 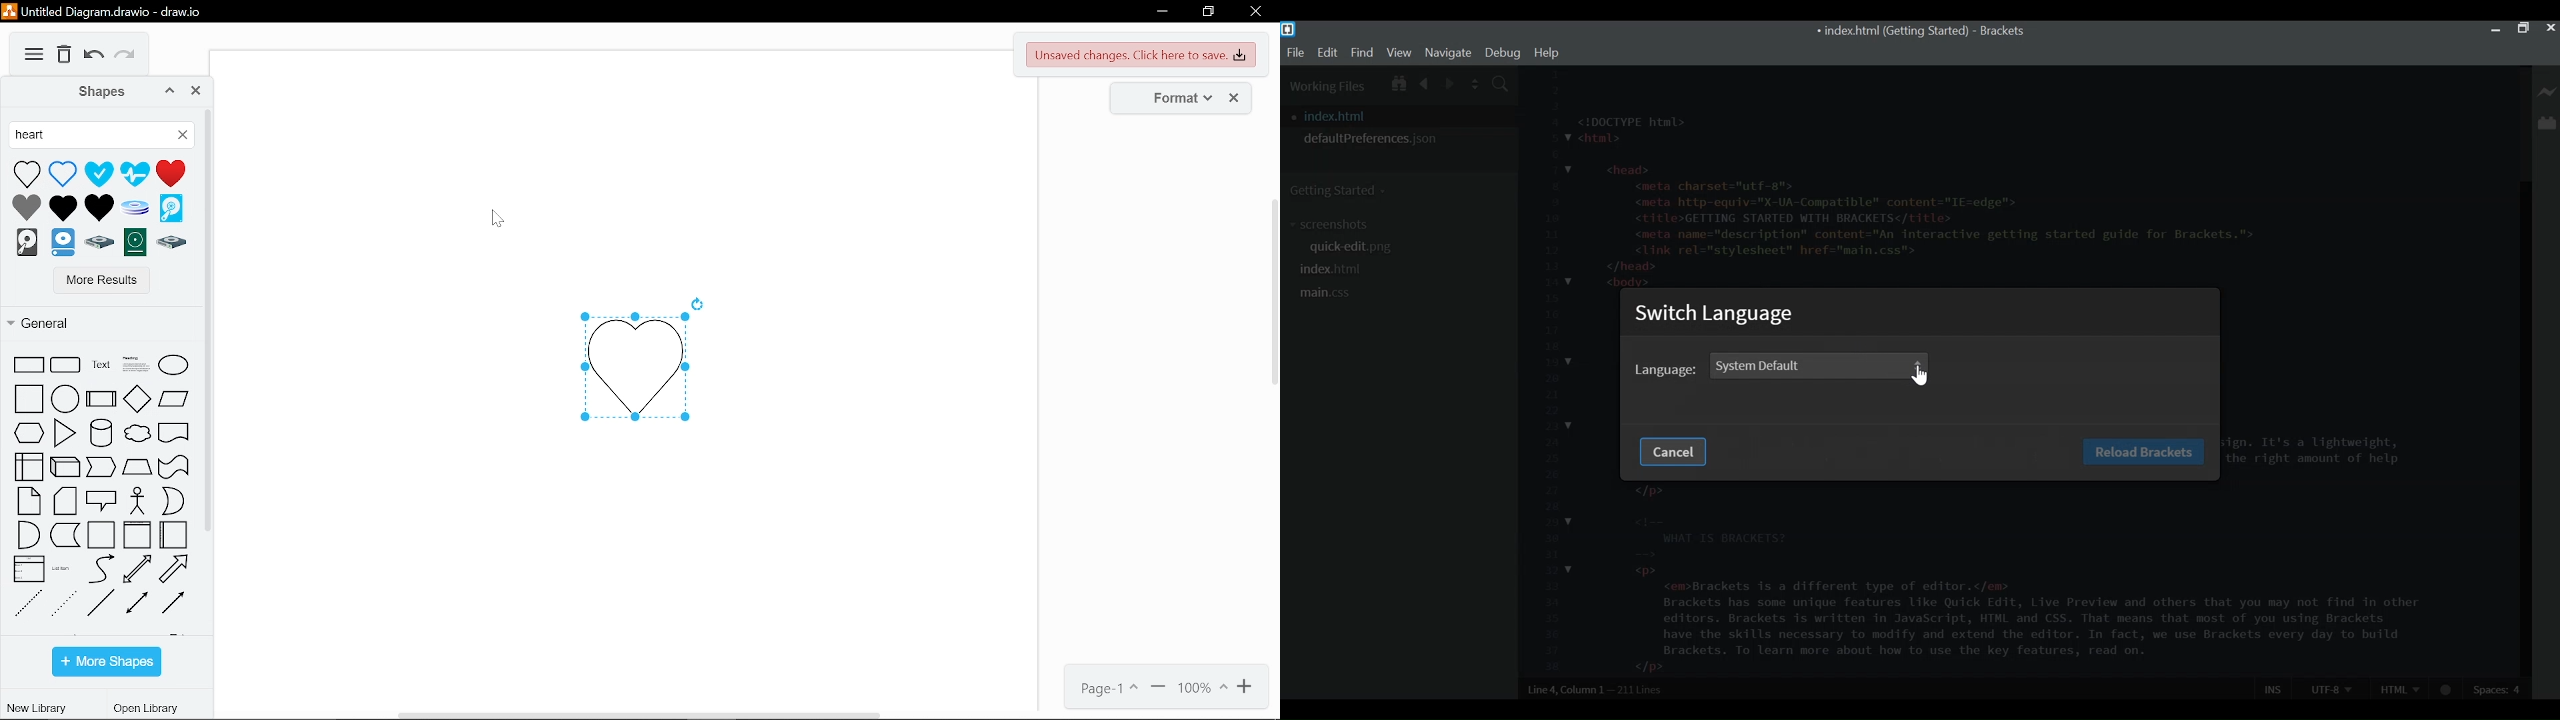 I want to click on Manage Extensions, so click(x=2547, y=123).